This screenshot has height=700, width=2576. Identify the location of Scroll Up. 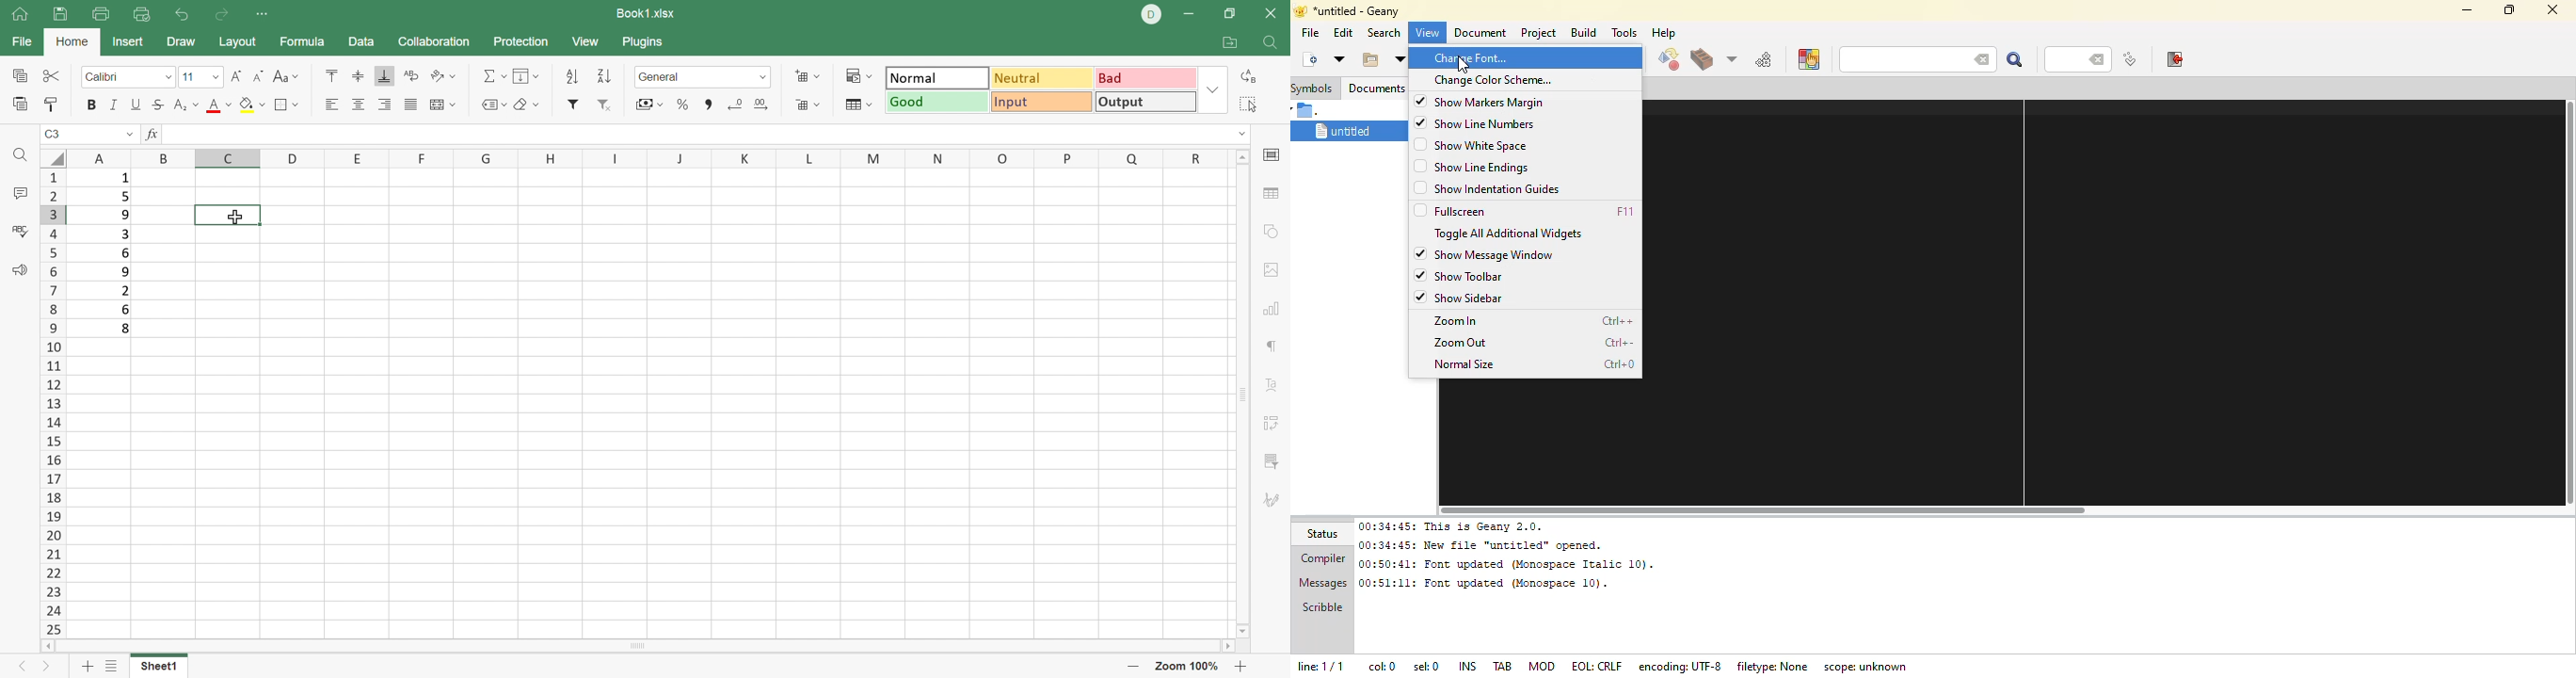
(1241, 157).